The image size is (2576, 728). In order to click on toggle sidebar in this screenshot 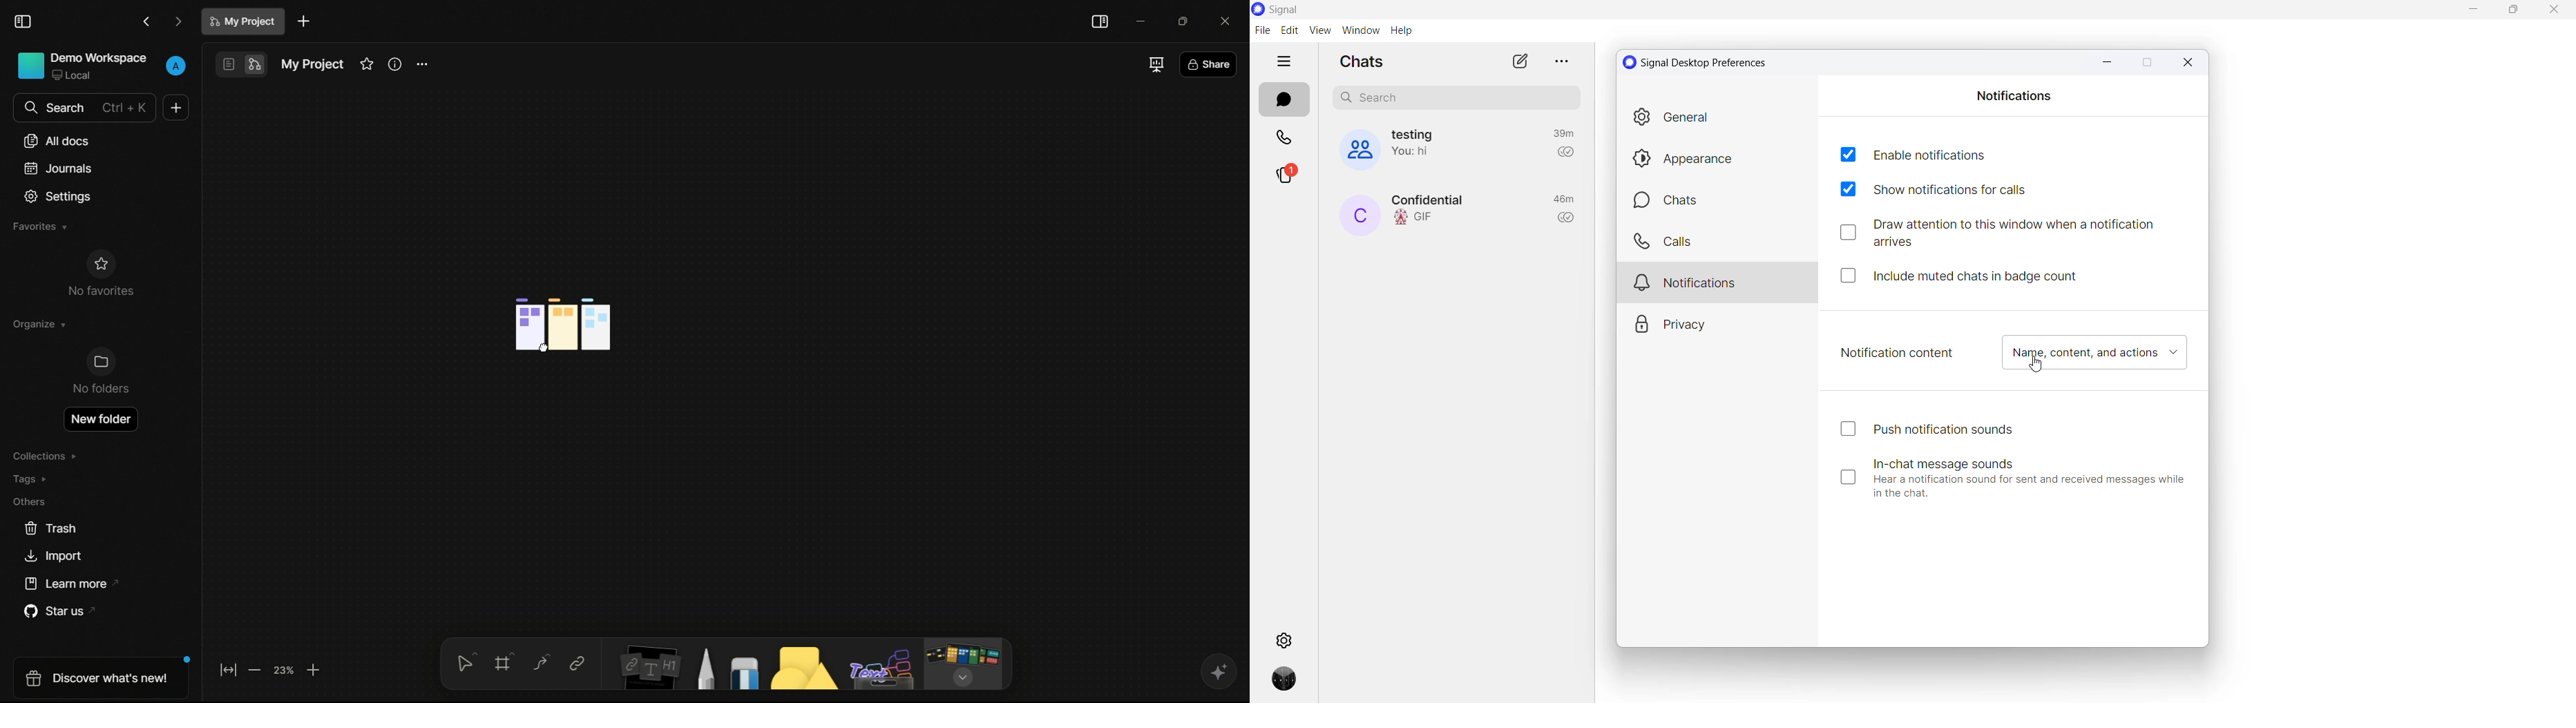, I will do `click(23, 22)`.